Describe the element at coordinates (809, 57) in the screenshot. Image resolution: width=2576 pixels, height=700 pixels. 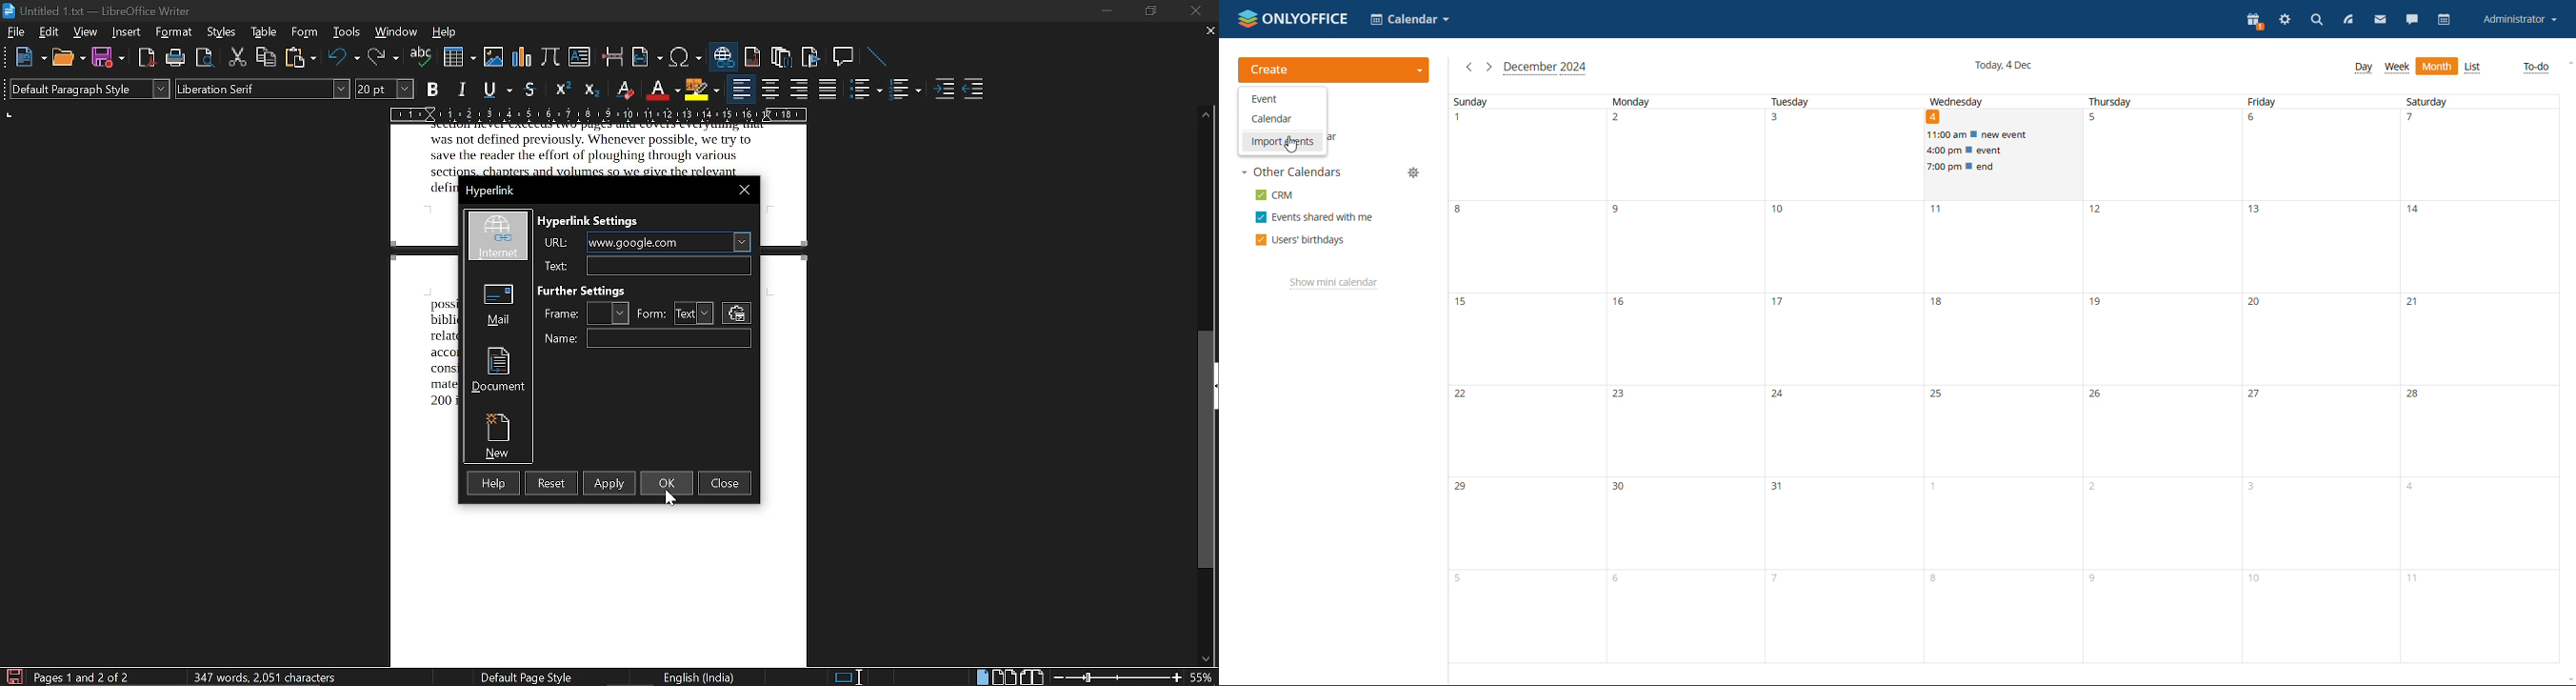
I see `insert bibliography` at that location.